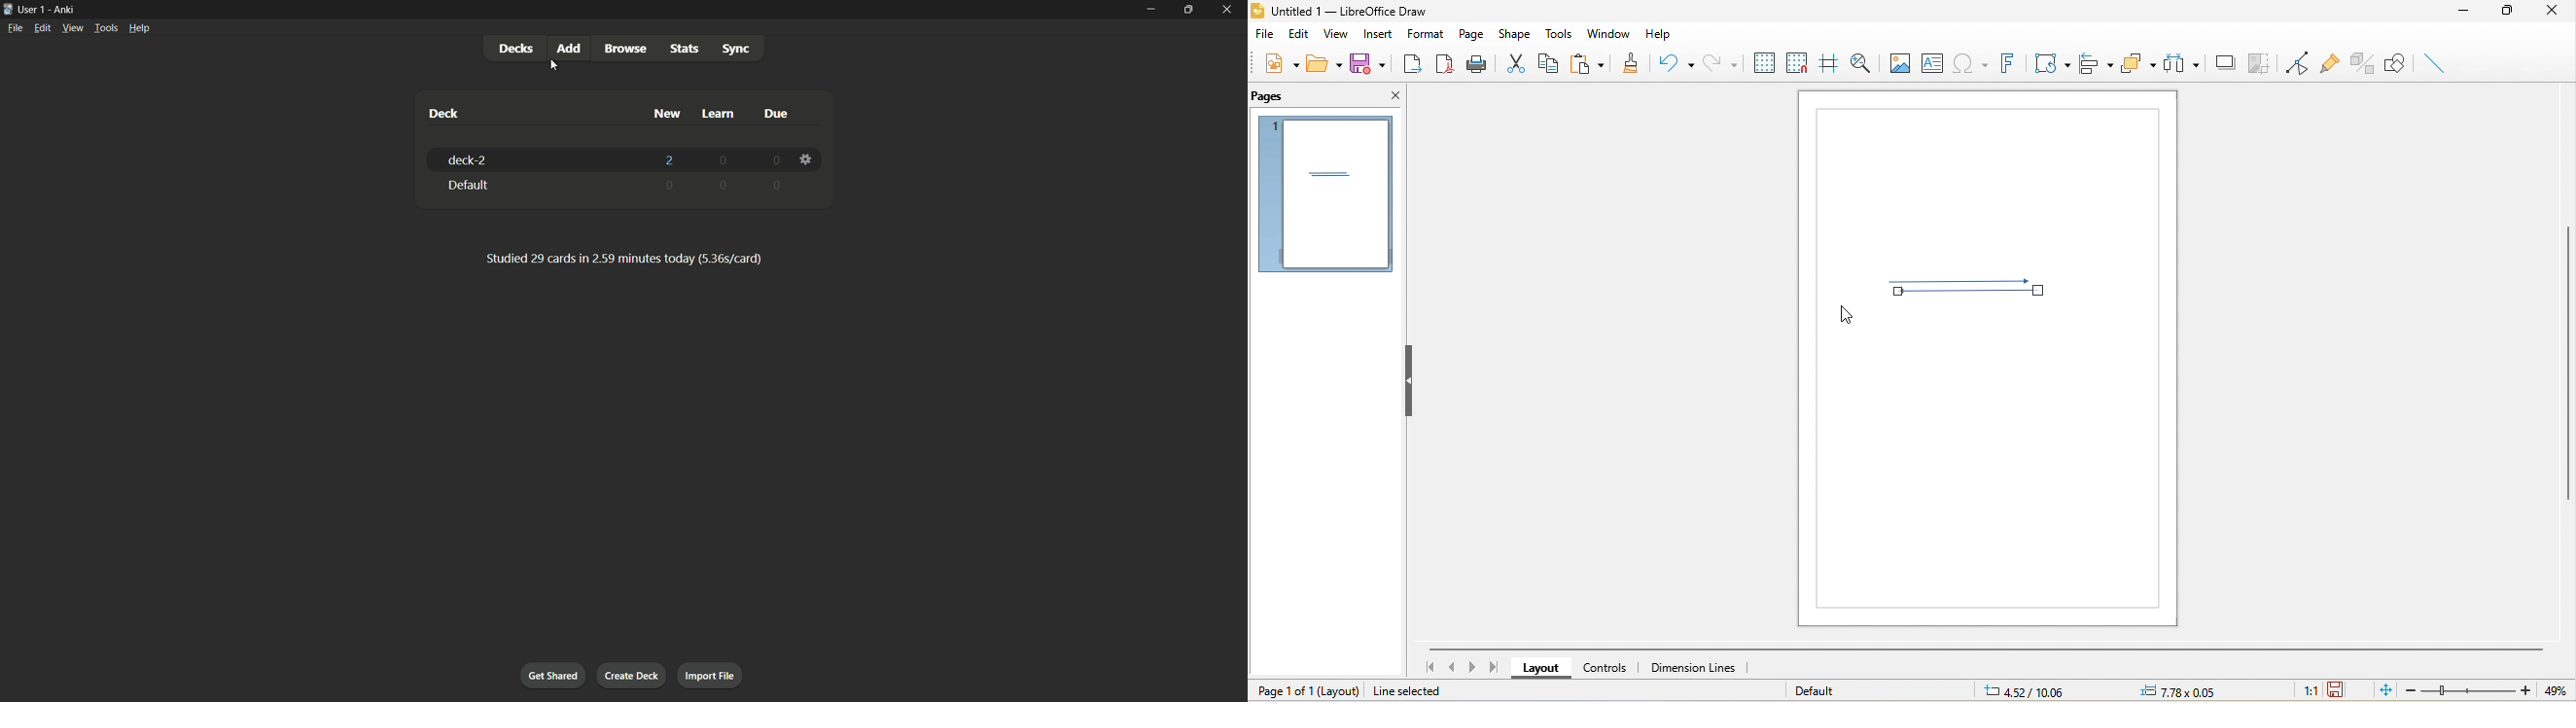 The height and width of the screenshot is (728, 2576). What do you see at coordinates (668, 114) in the screenshot?
I see `new` at bounding box center [668, 114].